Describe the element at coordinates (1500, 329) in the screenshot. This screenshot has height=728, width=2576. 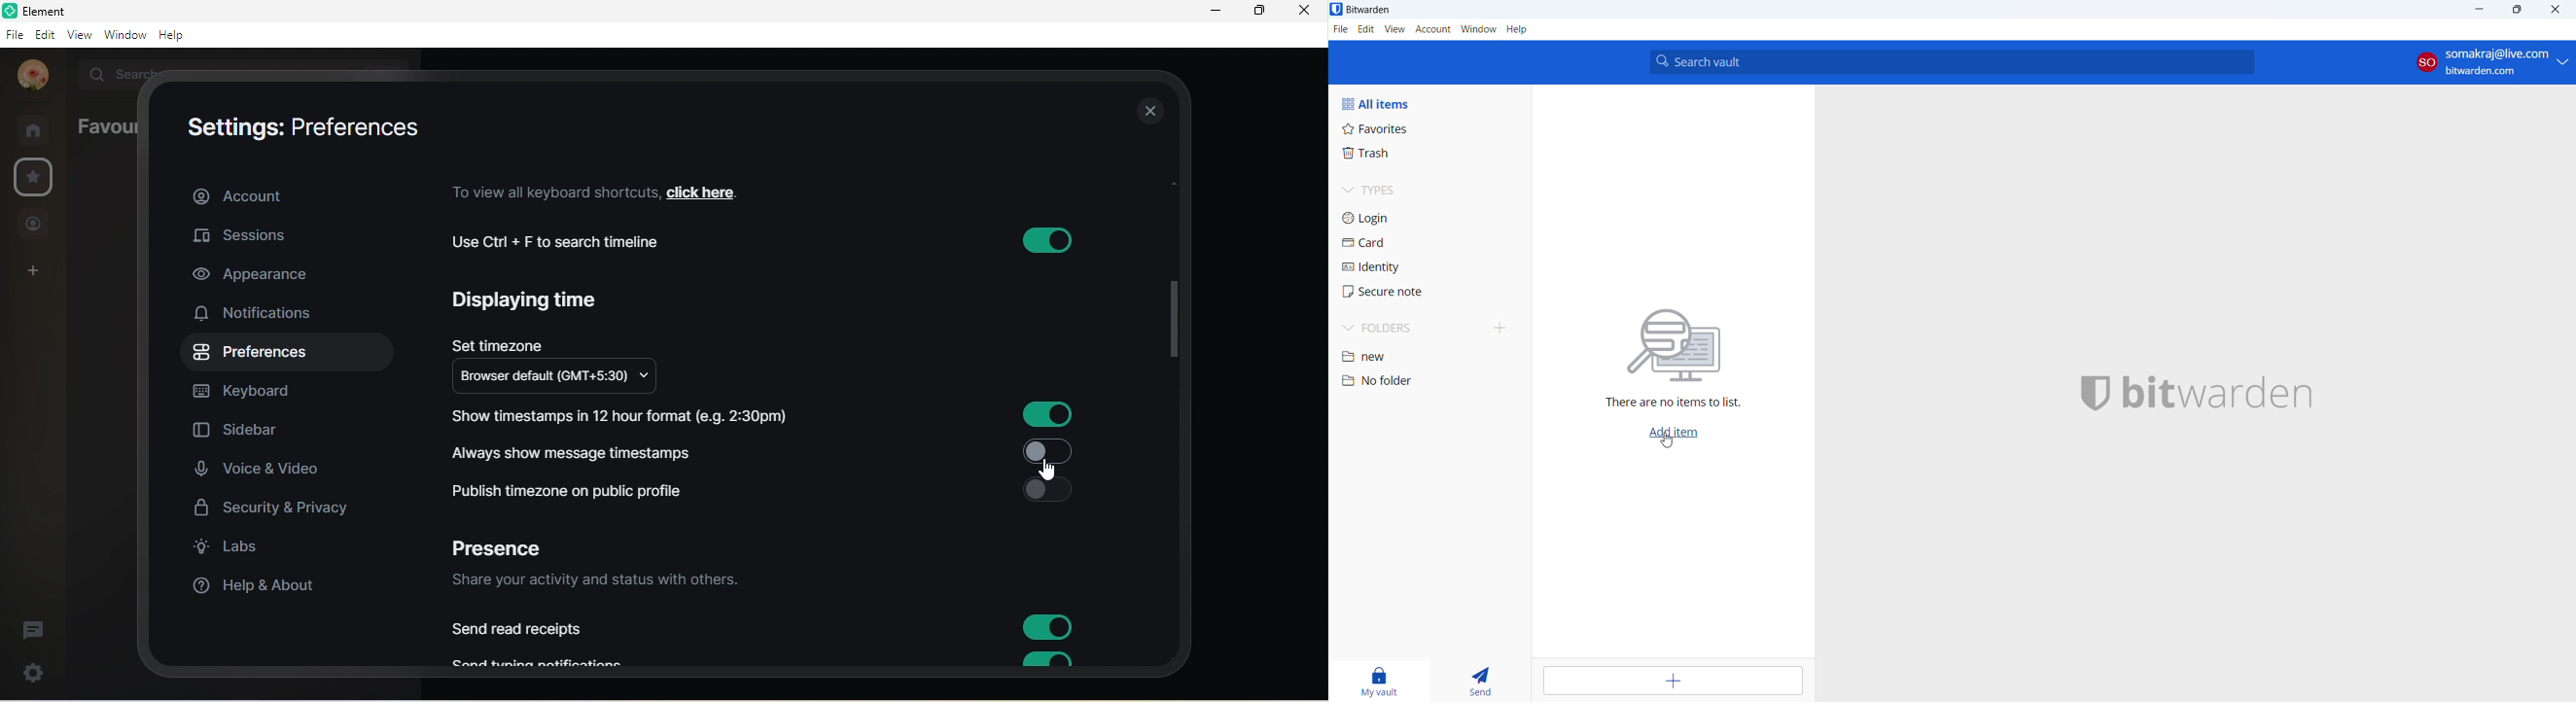
I see `add folder` at that location.